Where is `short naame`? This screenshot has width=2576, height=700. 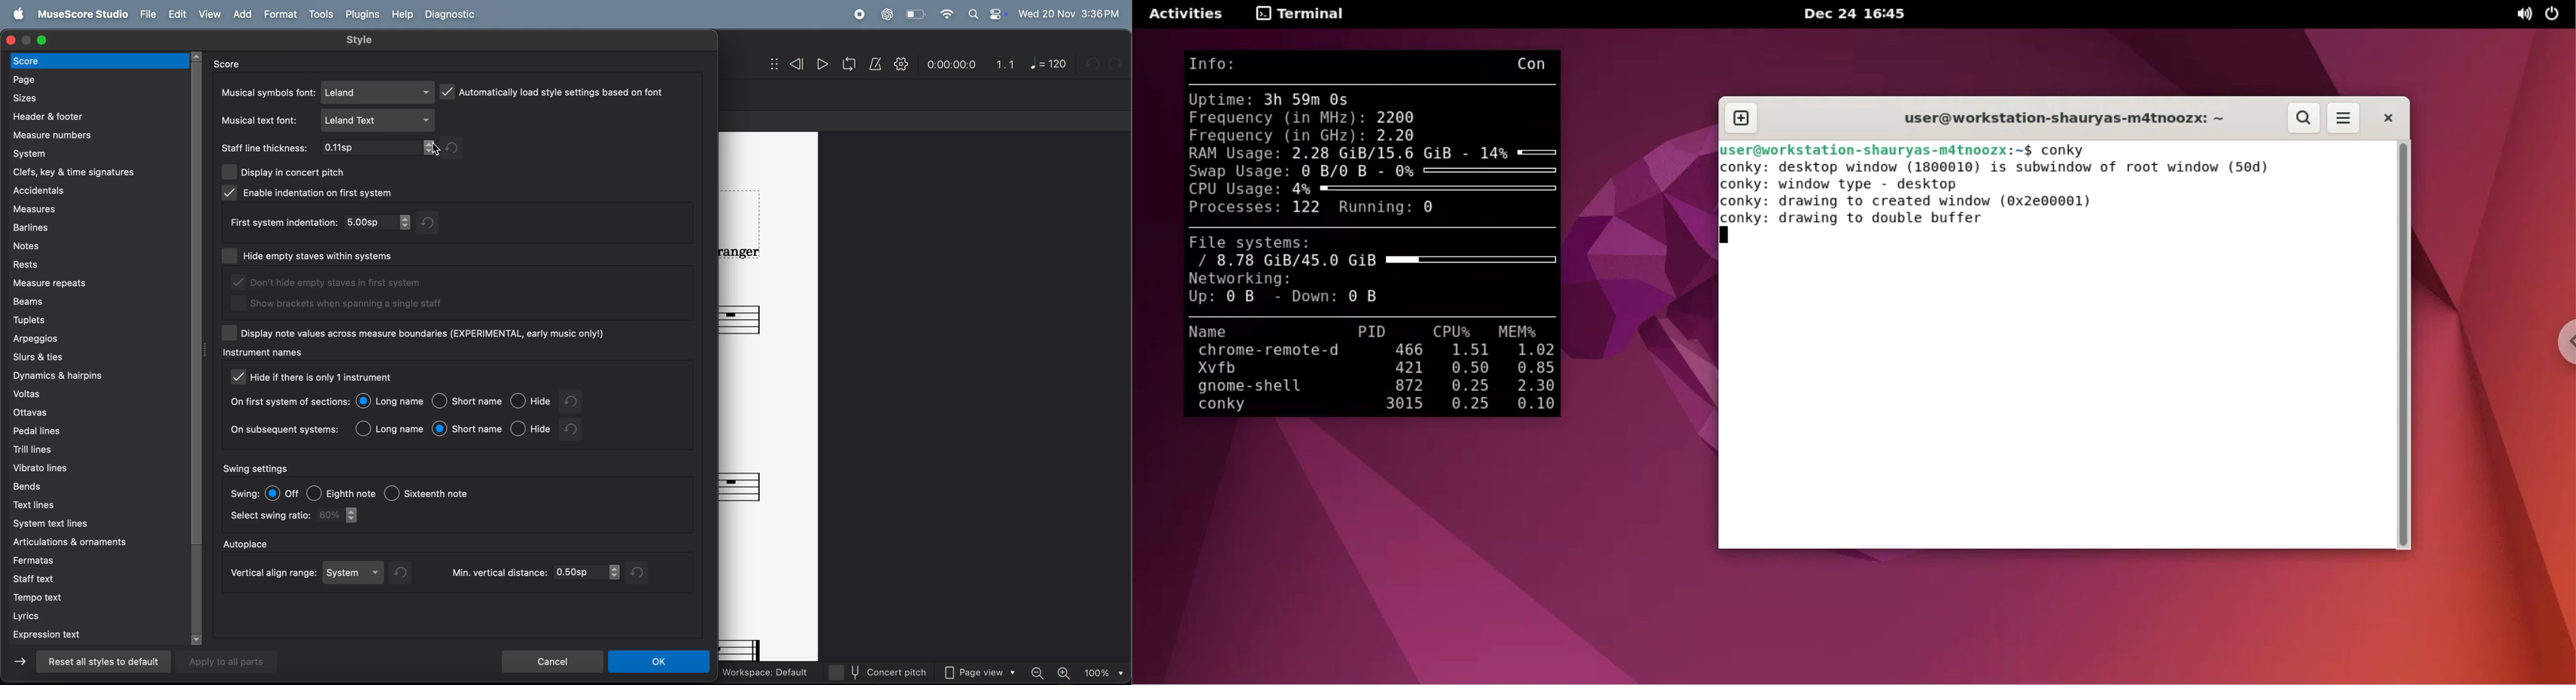
short naame is located at coordinates (469, 402).